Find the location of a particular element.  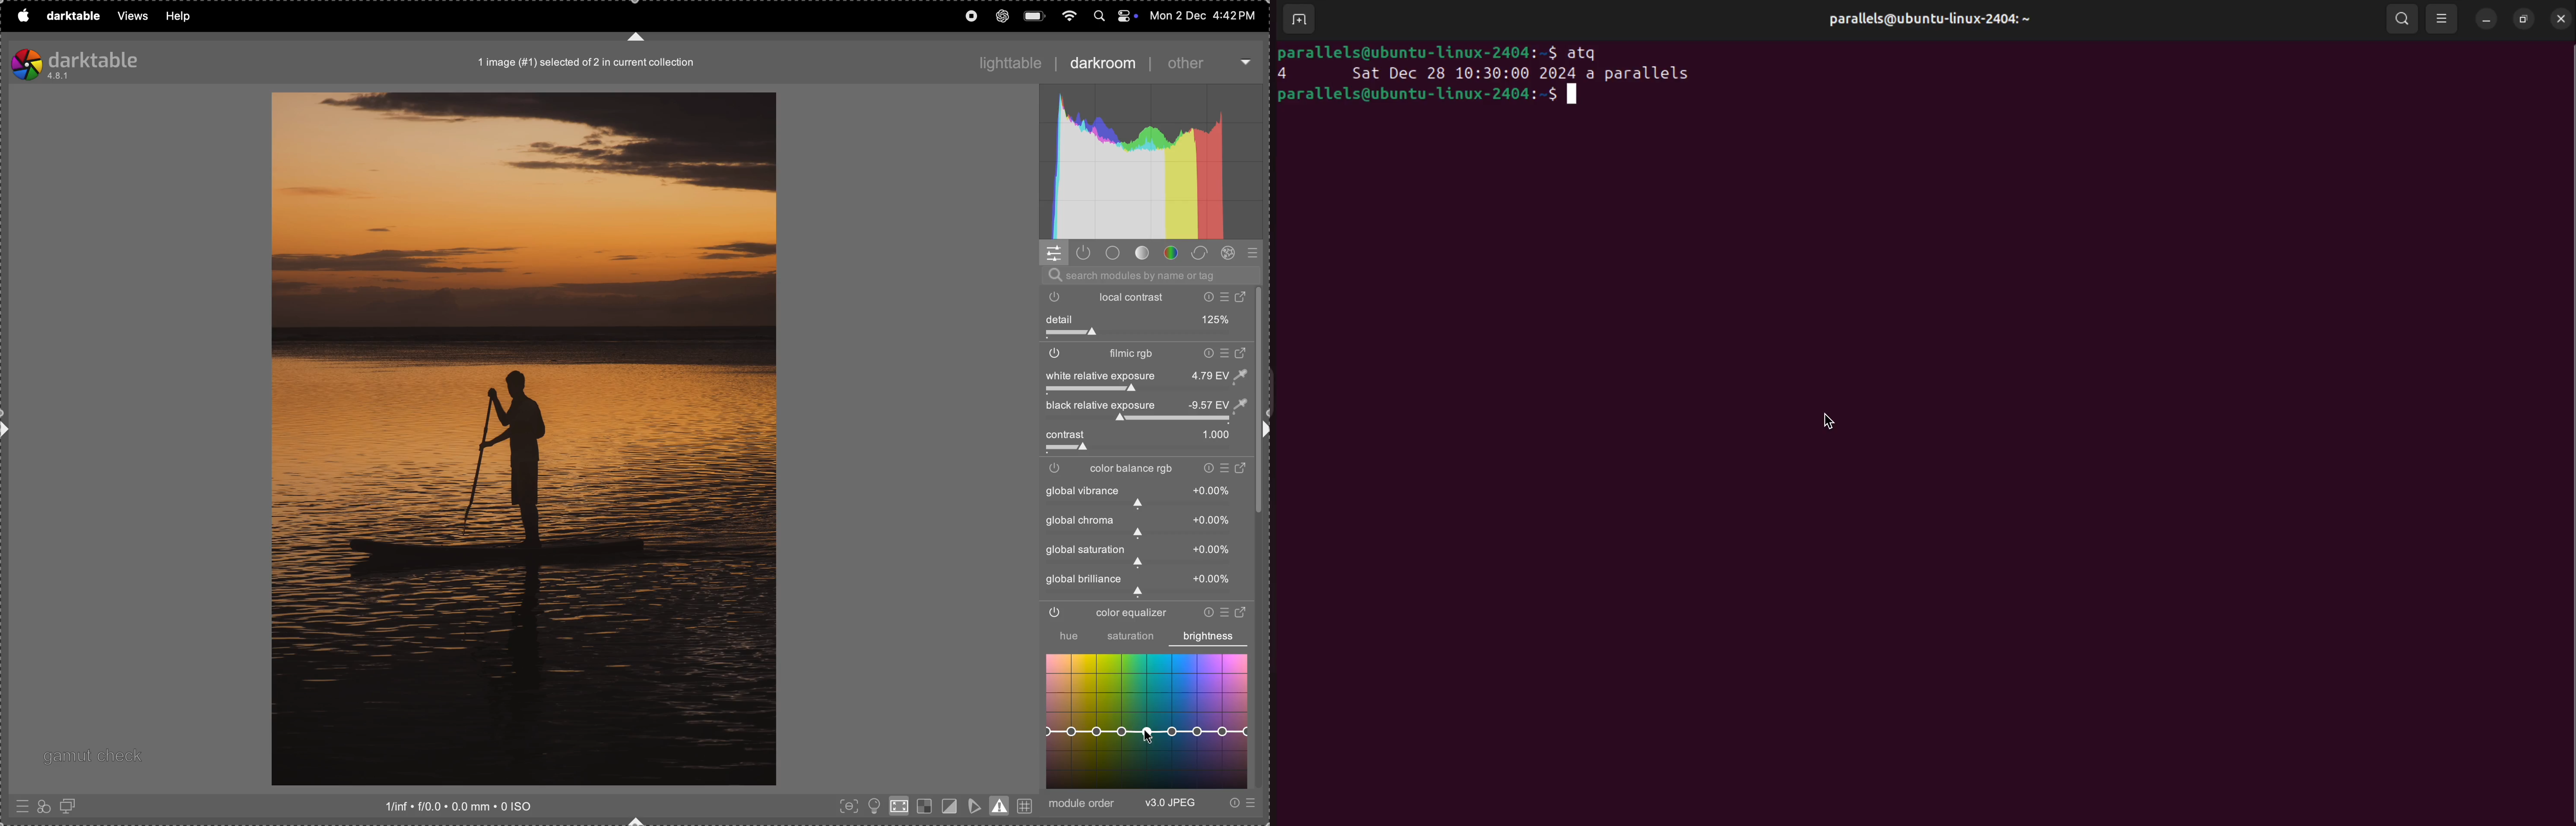

date and time is located at coordinates (1202, 15).